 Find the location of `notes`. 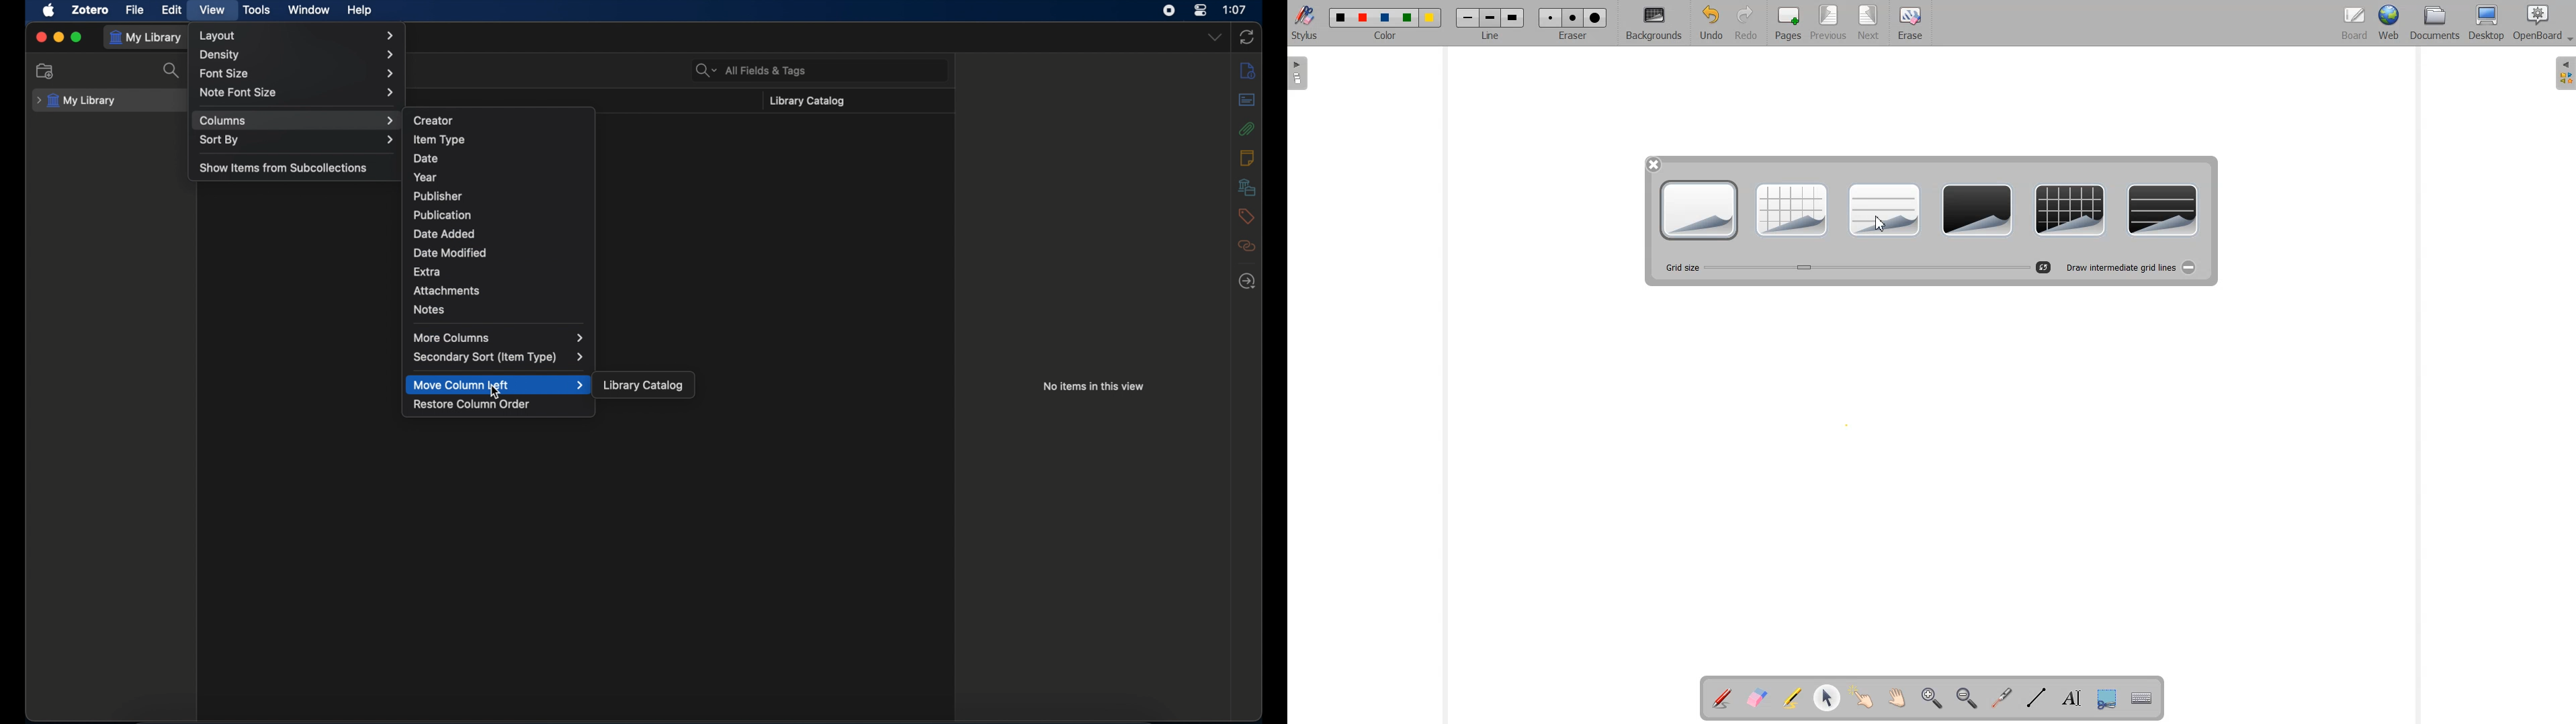

notes is located at coordinates (429, 310).